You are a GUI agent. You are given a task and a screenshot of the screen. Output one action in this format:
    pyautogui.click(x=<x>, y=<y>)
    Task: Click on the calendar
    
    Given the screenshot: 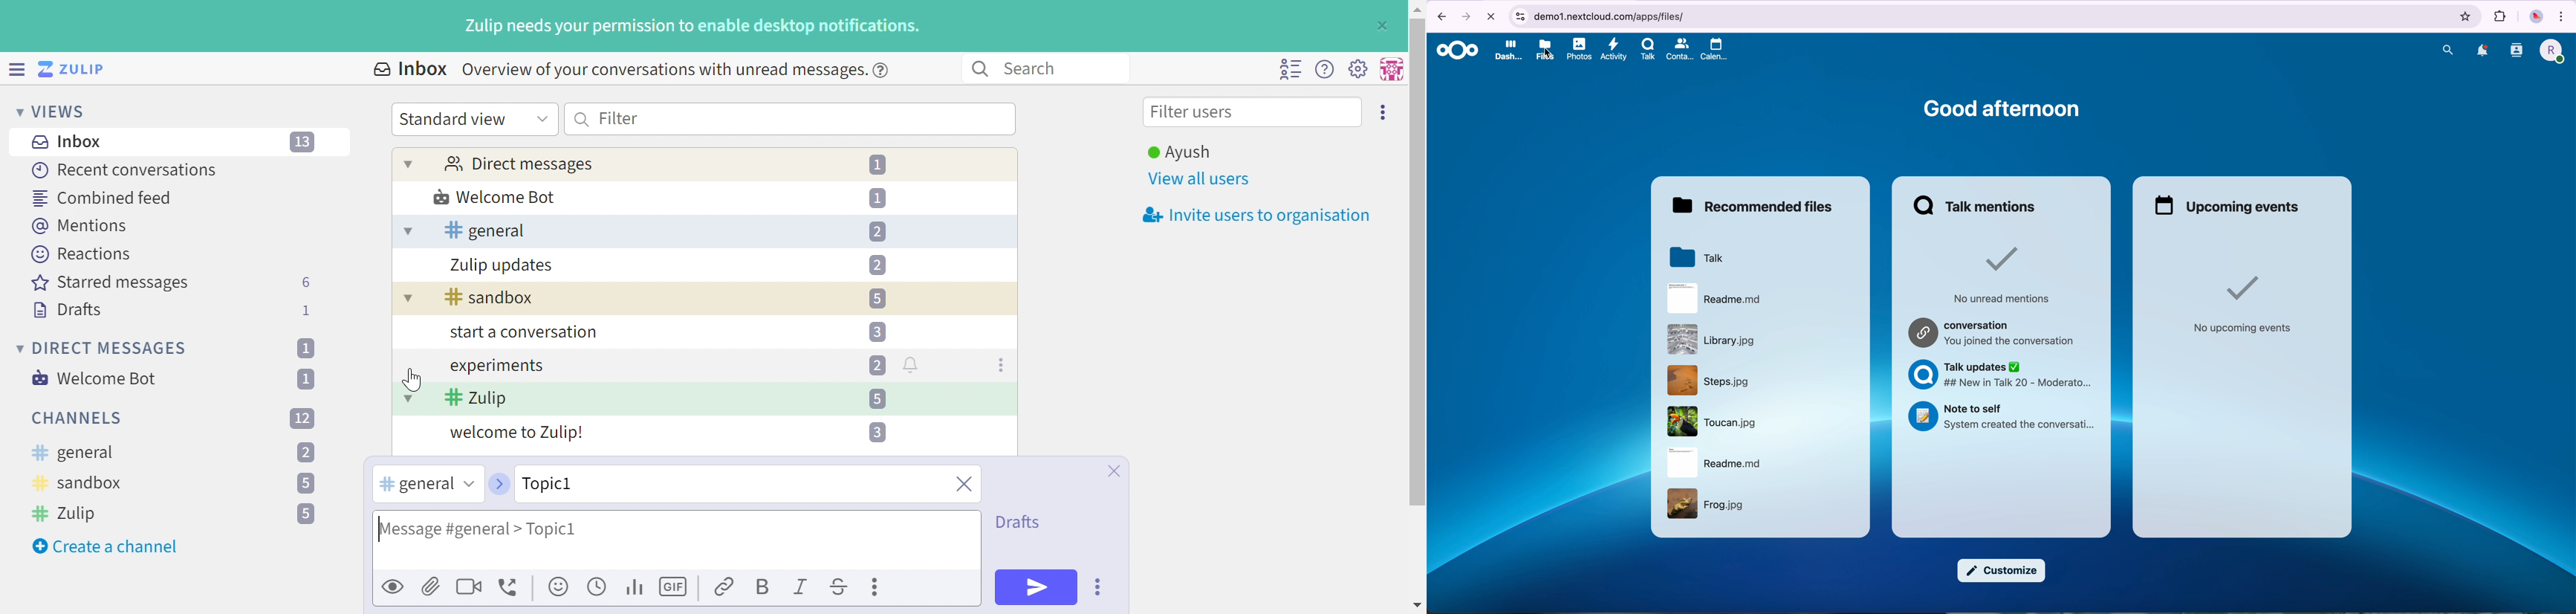 What is the action you would take?
    pyautogui.click(x=1714, y=51)
    